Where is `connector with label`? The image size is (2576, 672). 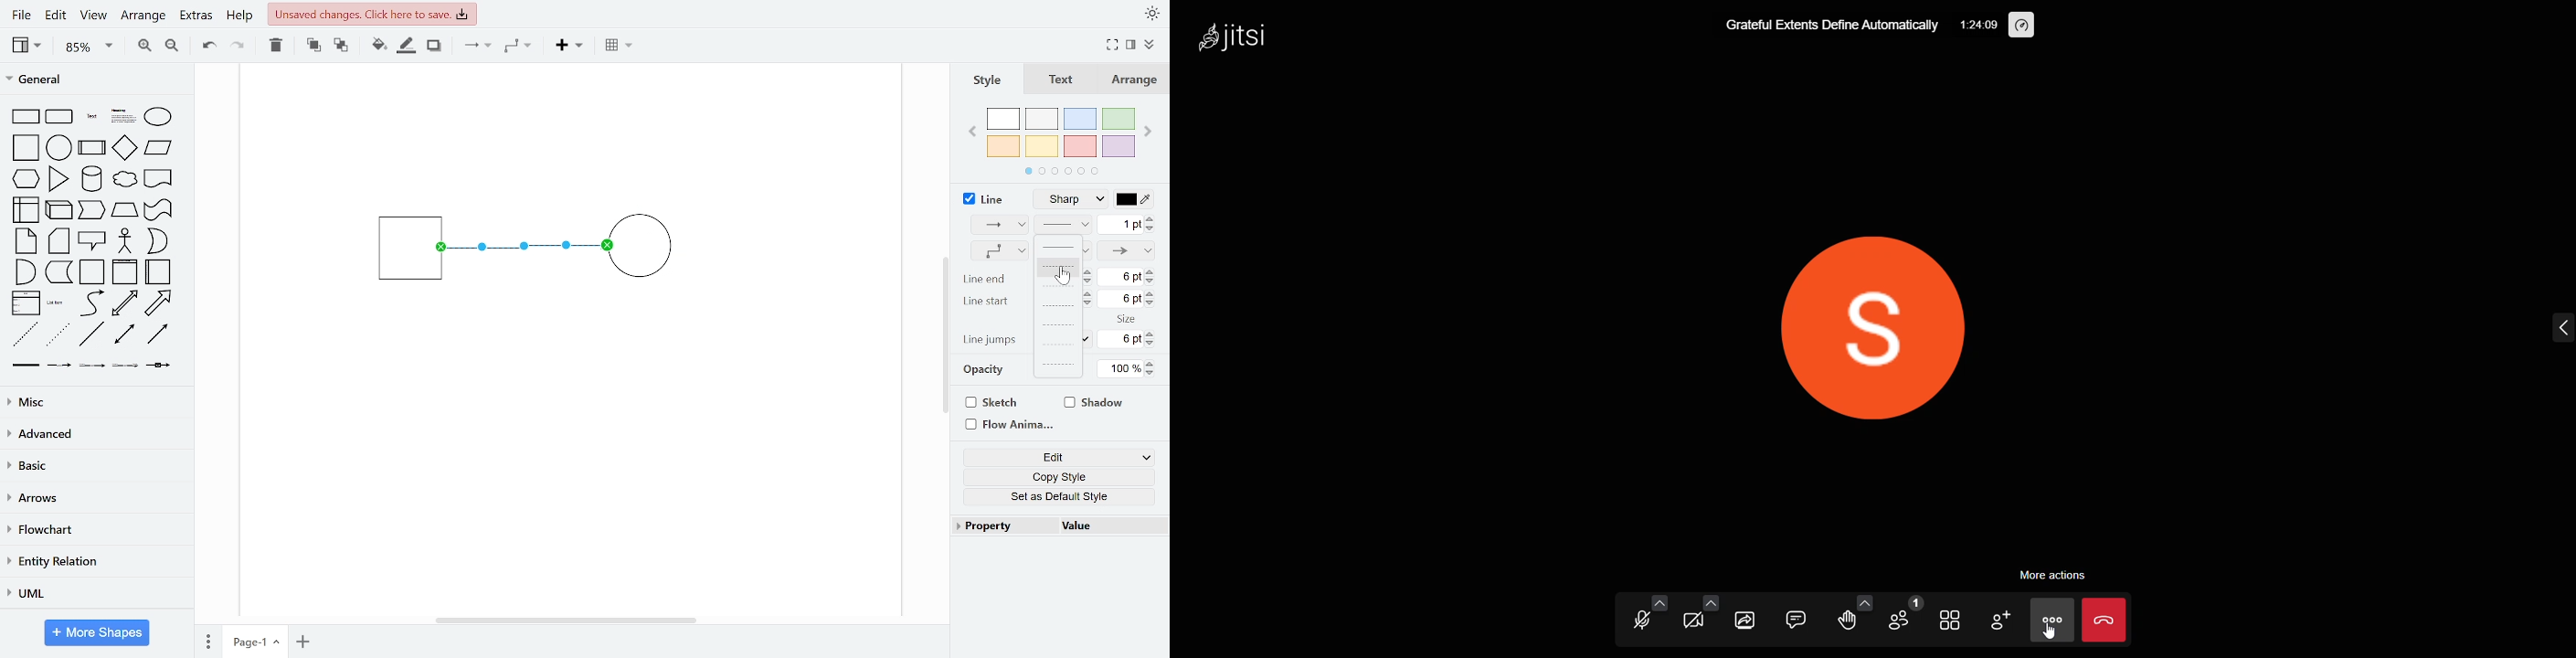
connector with label is located at coordinates (59, 366).